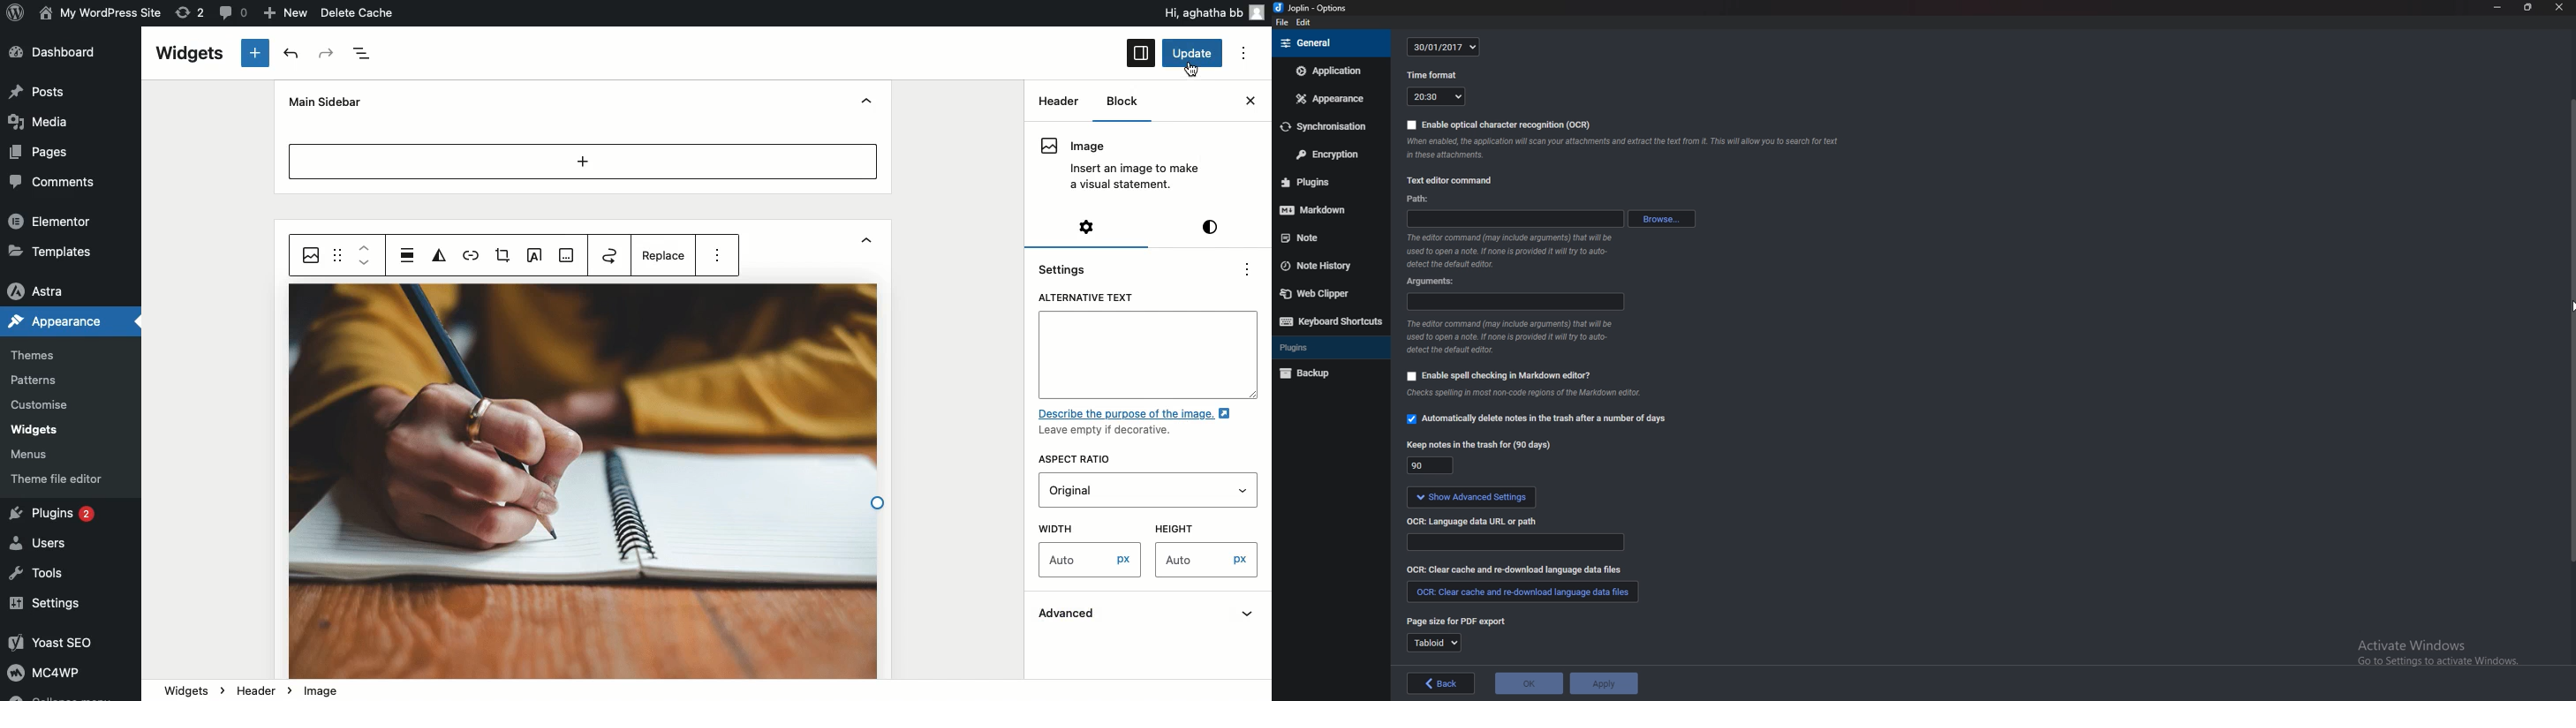 Image resolution: width=2576 pixels, height=728 pixels. I want to click on automatically delete notes in the trash option, so click(1537, 418).